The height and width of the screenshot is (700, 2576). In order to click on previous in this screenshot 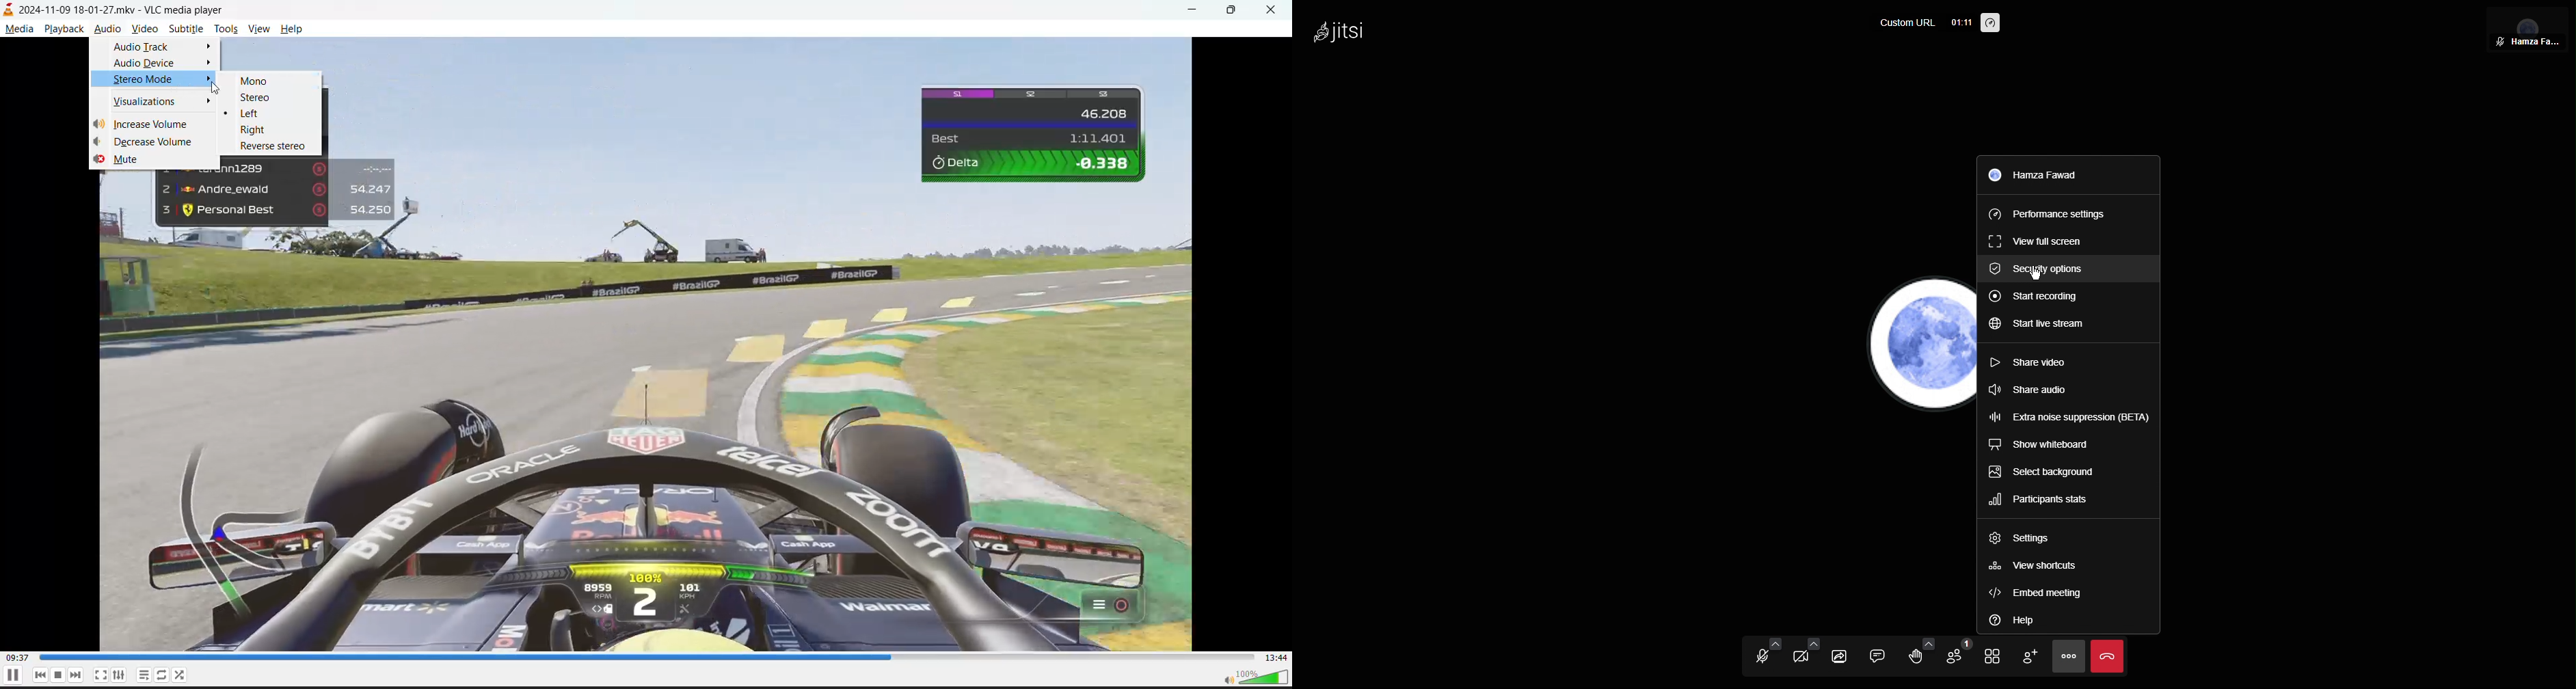, I will do `click(40, 675)`.